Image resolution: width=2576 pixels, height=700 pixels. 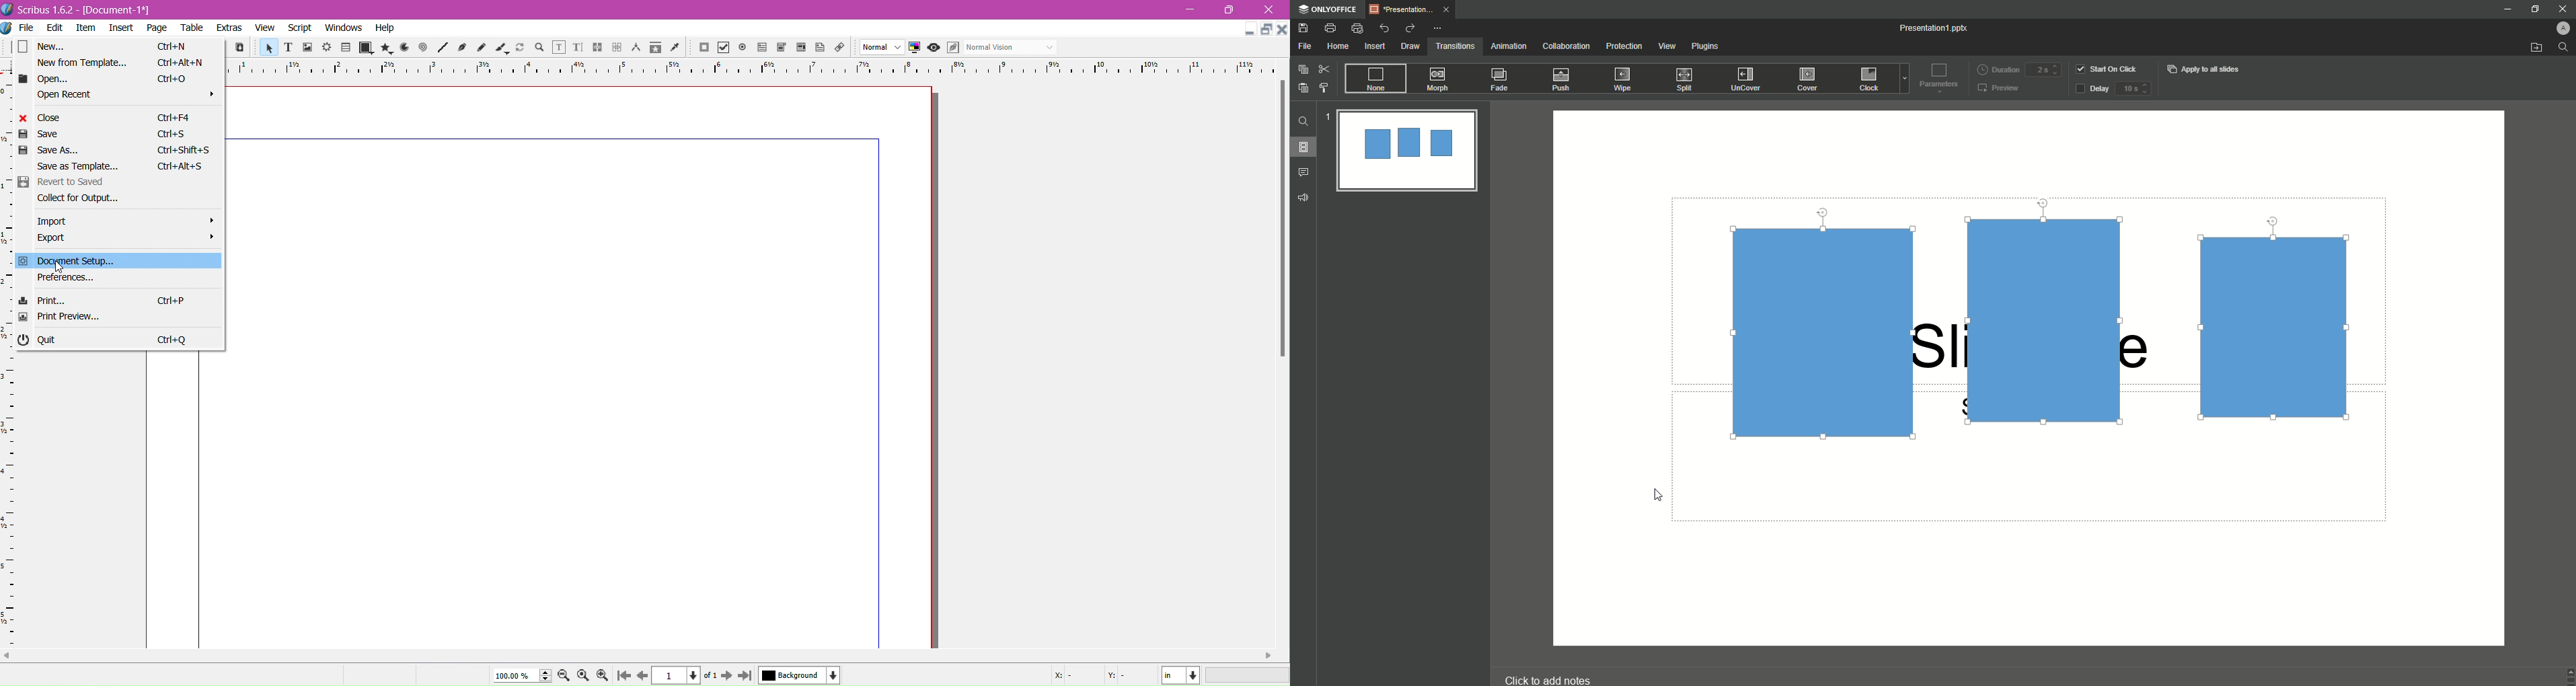 I want to click on Draw, so click(x=1411, y=46).